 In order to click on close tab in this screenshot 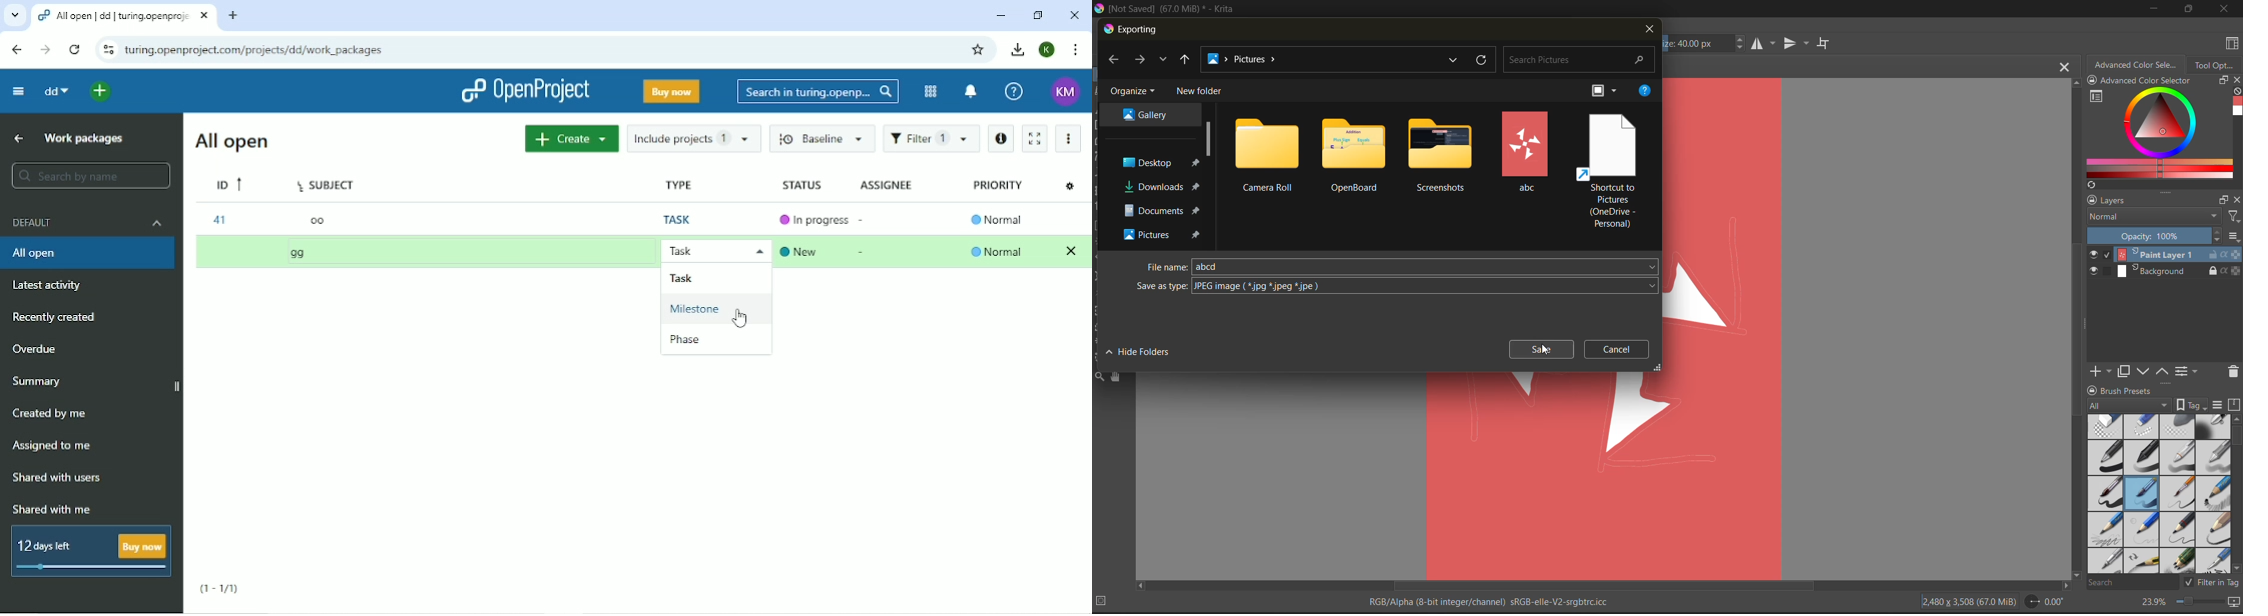, I will do `click(2062, 70)`.